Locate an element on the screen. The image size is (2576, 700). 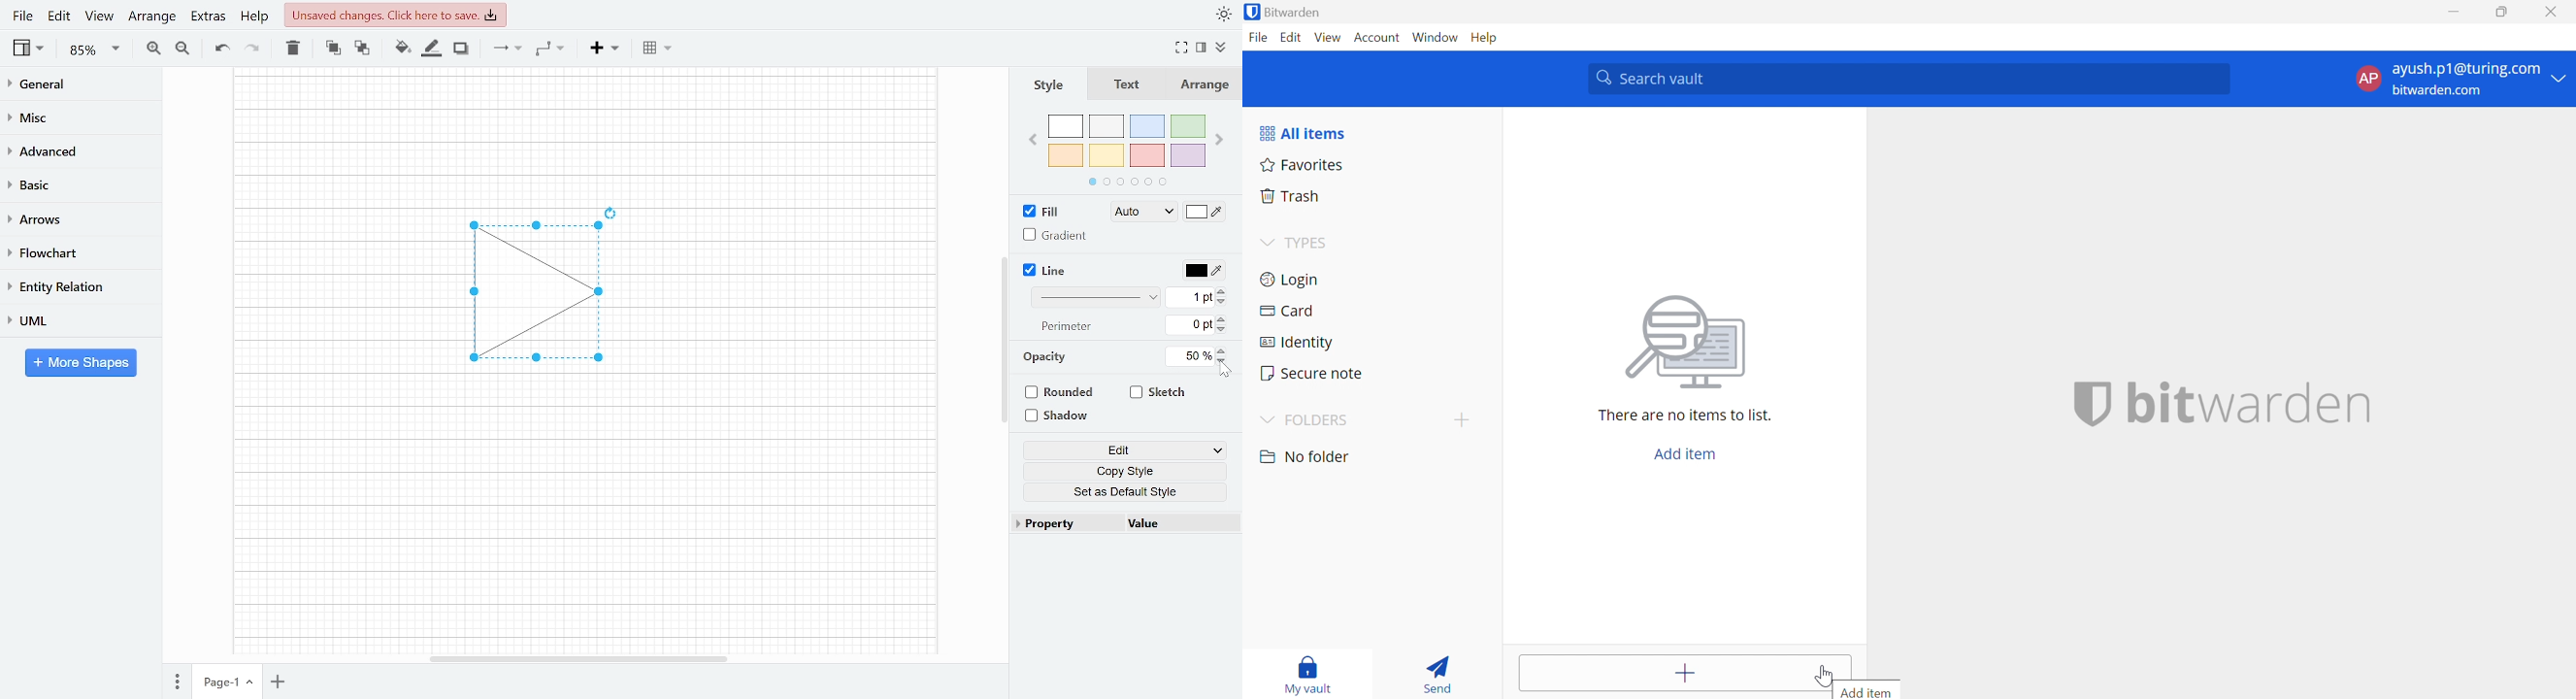
Theme is located at coordinates (1225, 14).